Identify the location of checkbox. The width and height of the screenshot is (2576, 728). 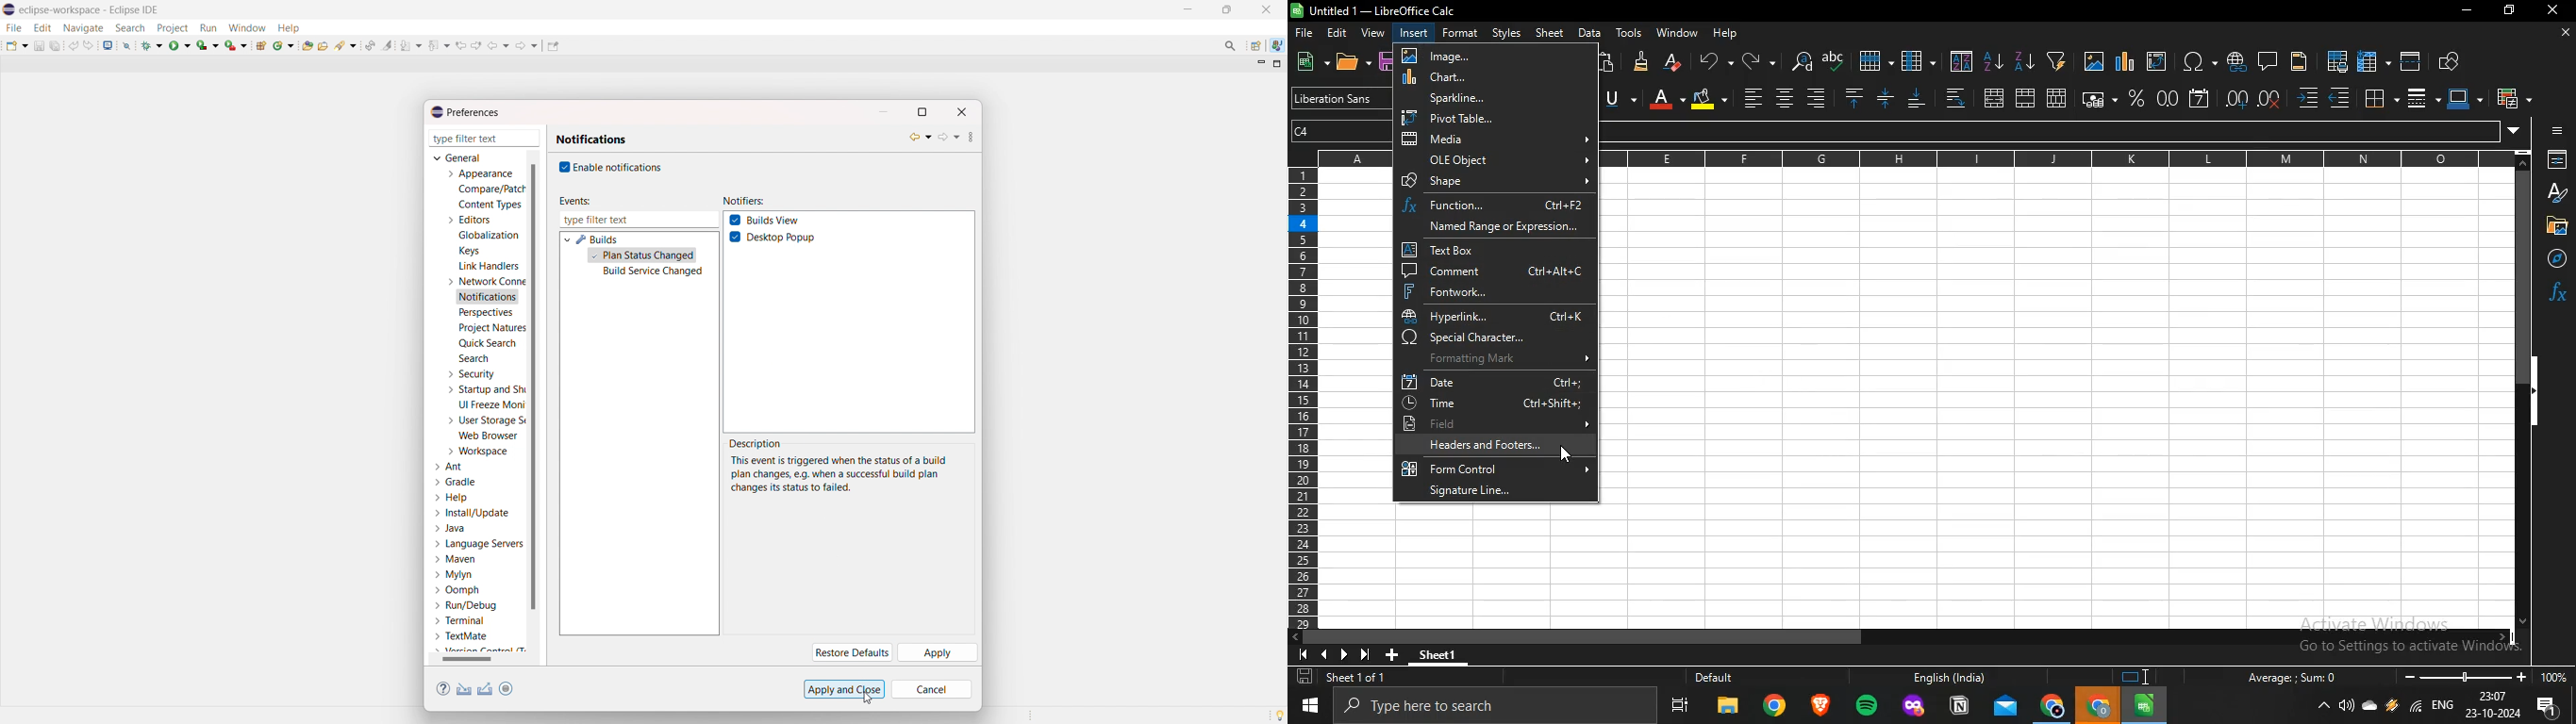
(563, 167).